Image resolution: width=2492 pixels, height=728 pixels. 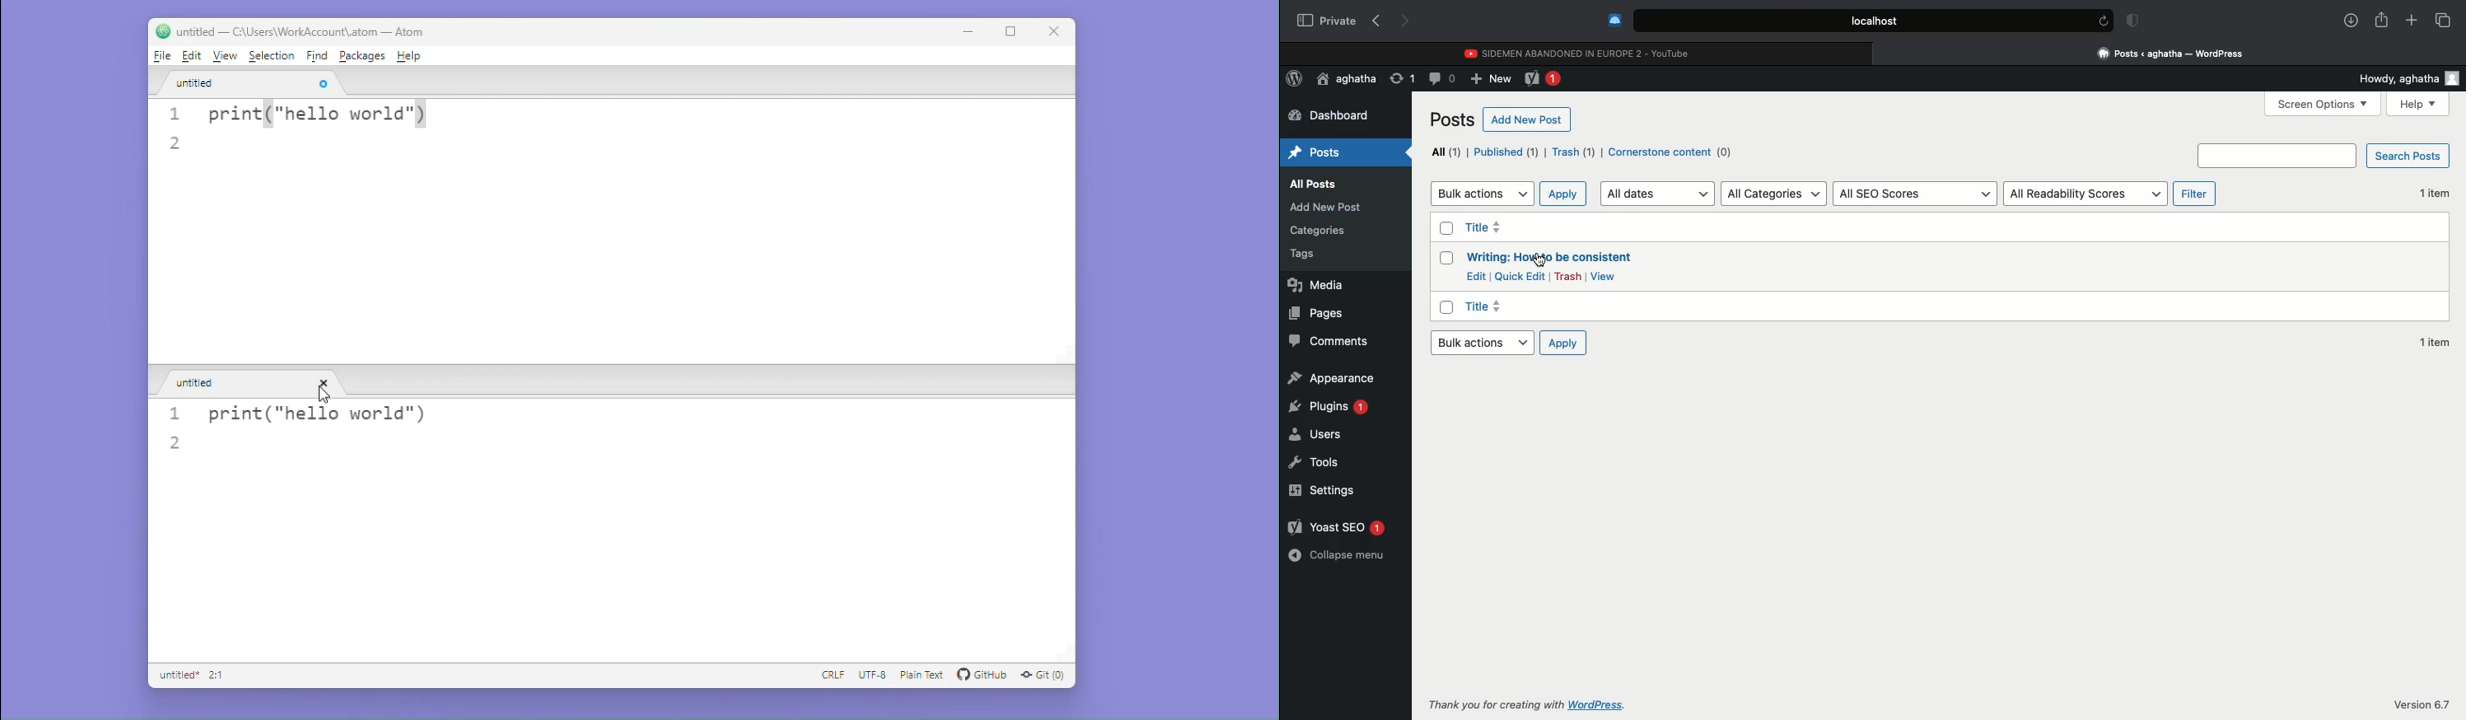 I want to click on plugins, so click(x=1330, y=407).